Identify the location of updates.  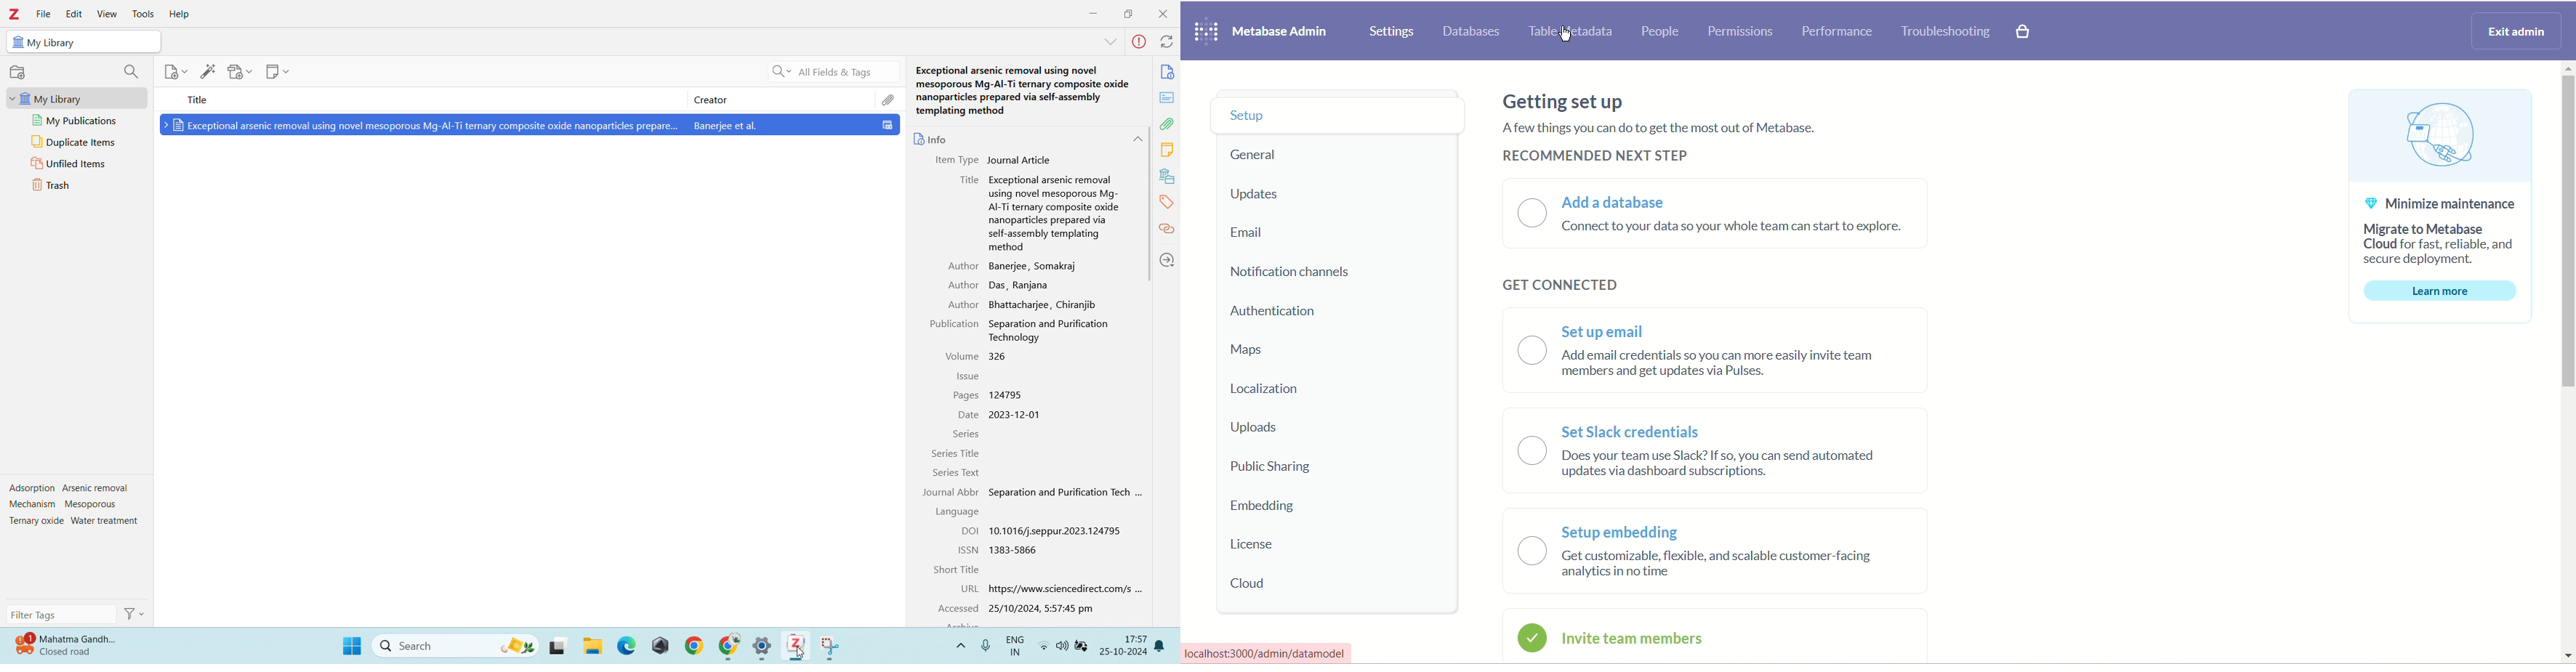
(1262, 195).